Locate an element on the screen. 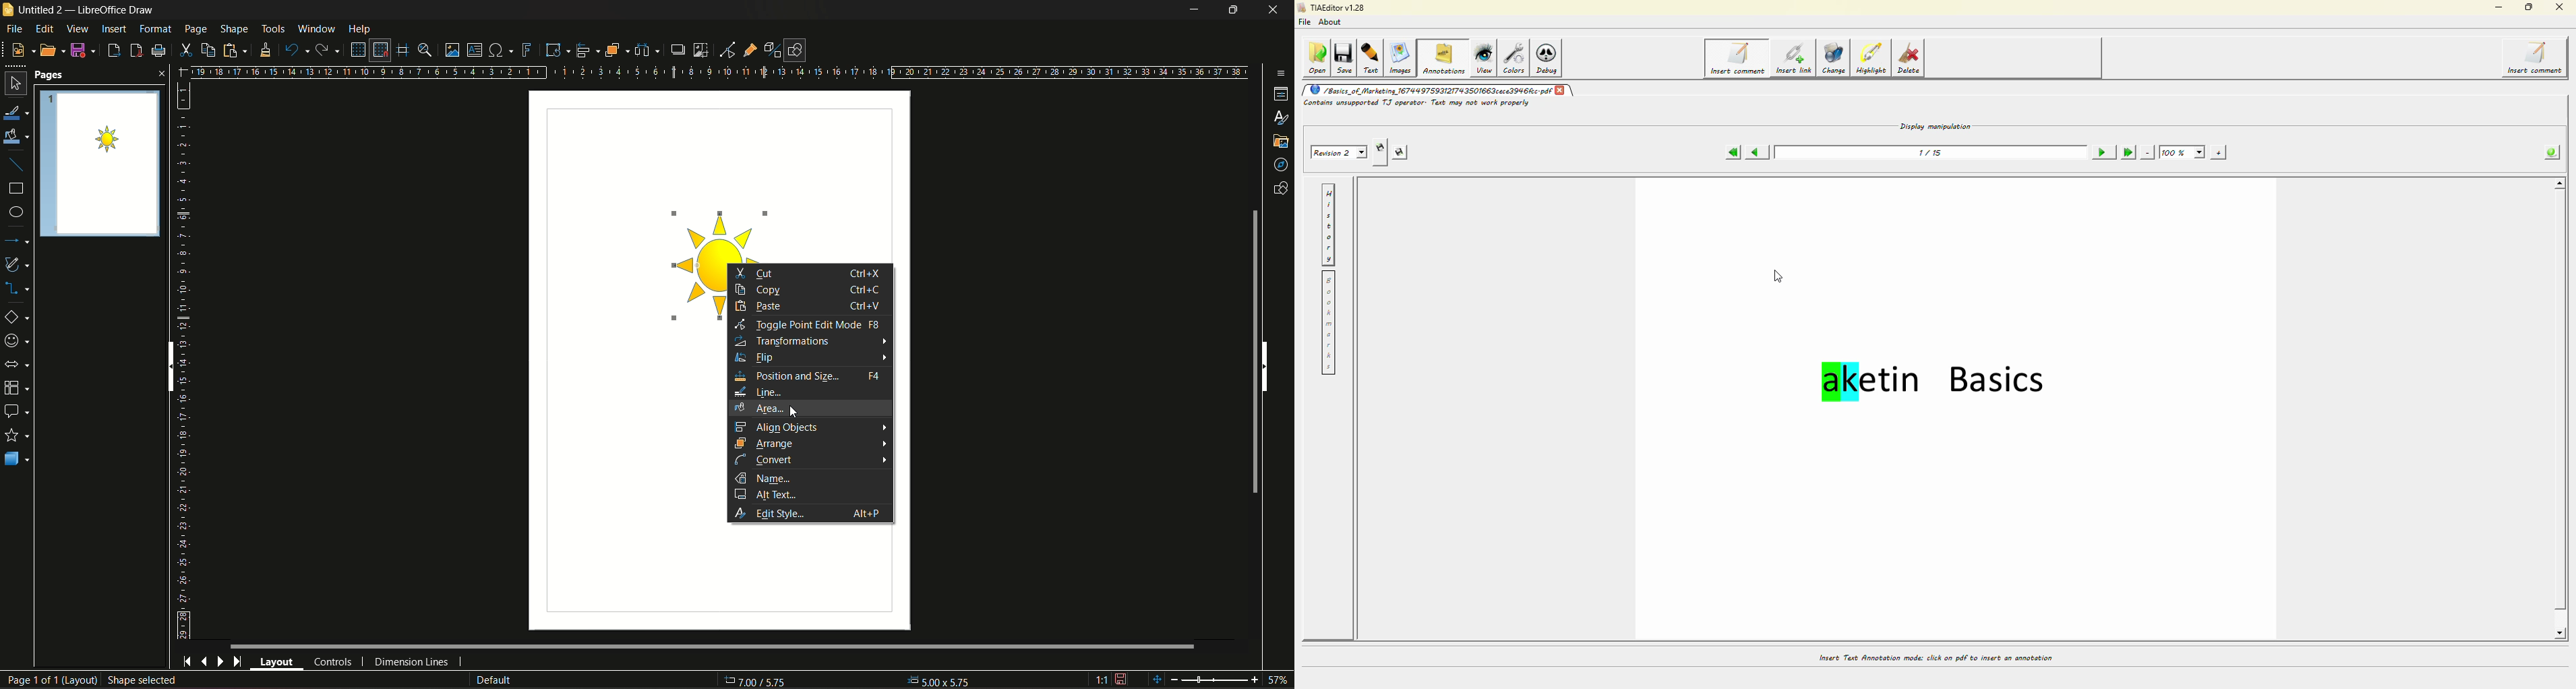 The width and height of the screenshot is (2576, 700). arrow is located at coordinates (882, 358).